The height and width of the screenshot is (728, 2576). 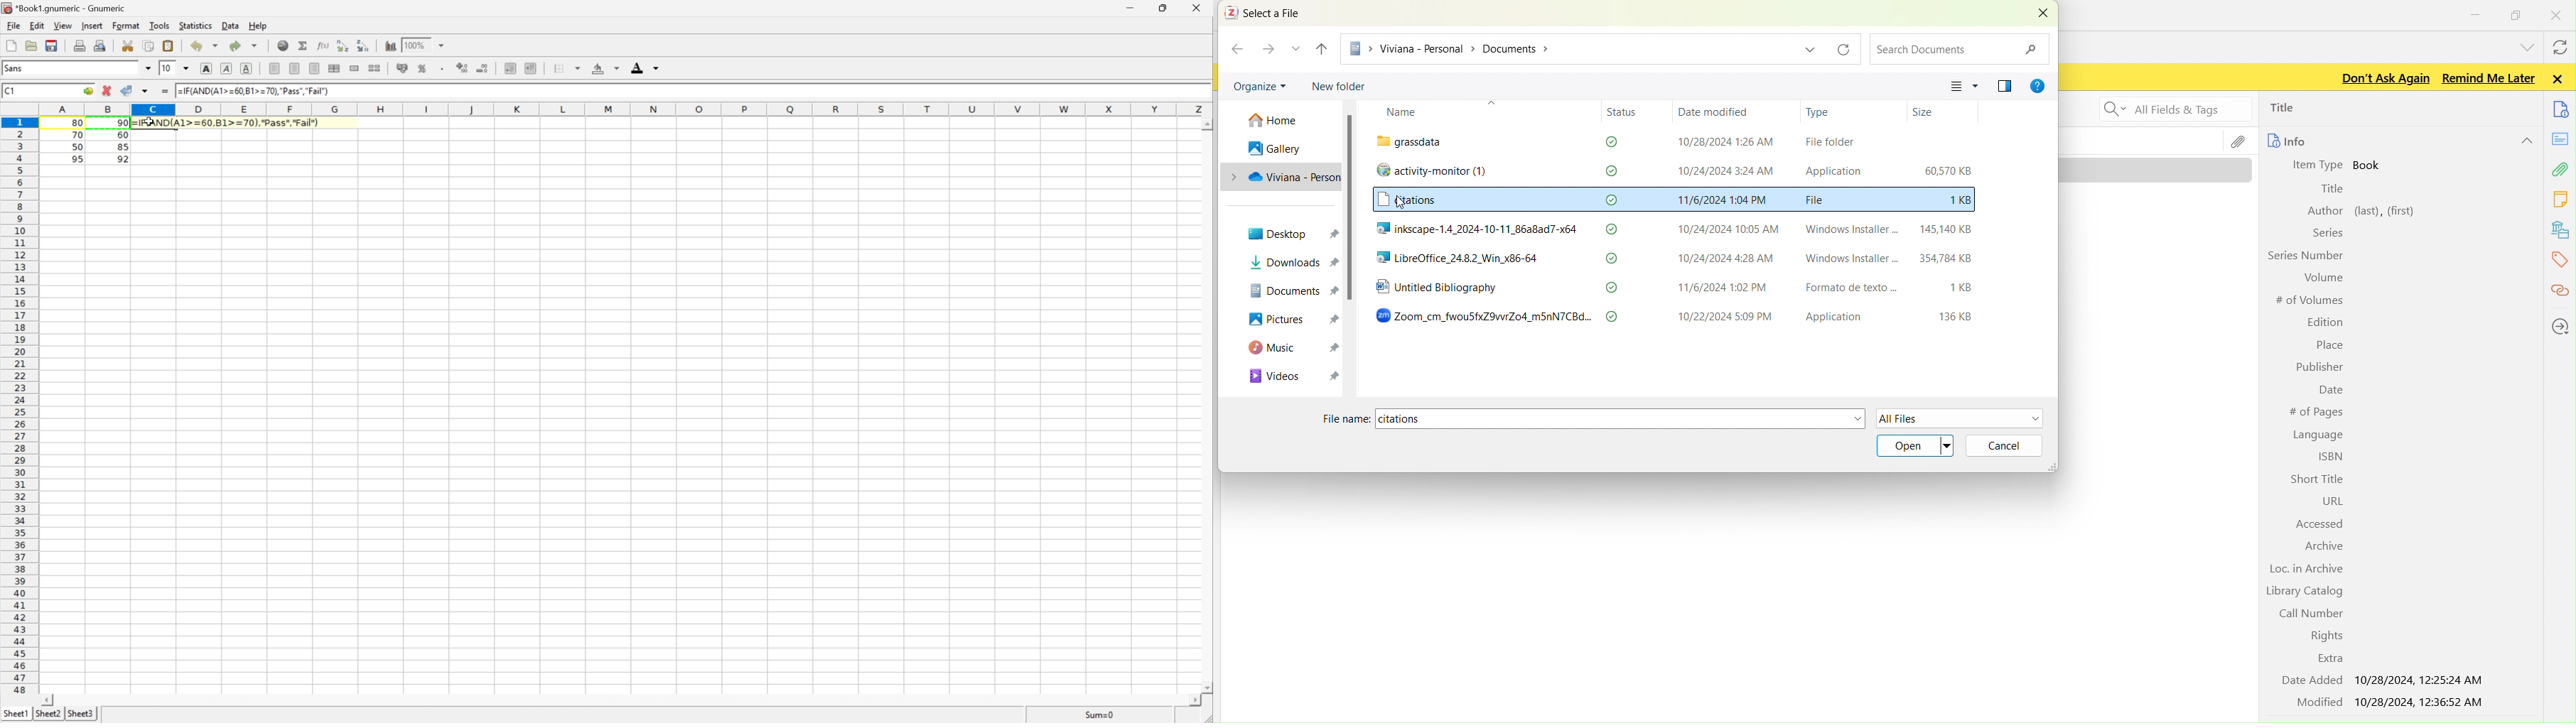 I want to click on  Zoom_cm_fwouSfxZ9vwrZo4_m5nN7CBd..., so click(x=1486, y=316).